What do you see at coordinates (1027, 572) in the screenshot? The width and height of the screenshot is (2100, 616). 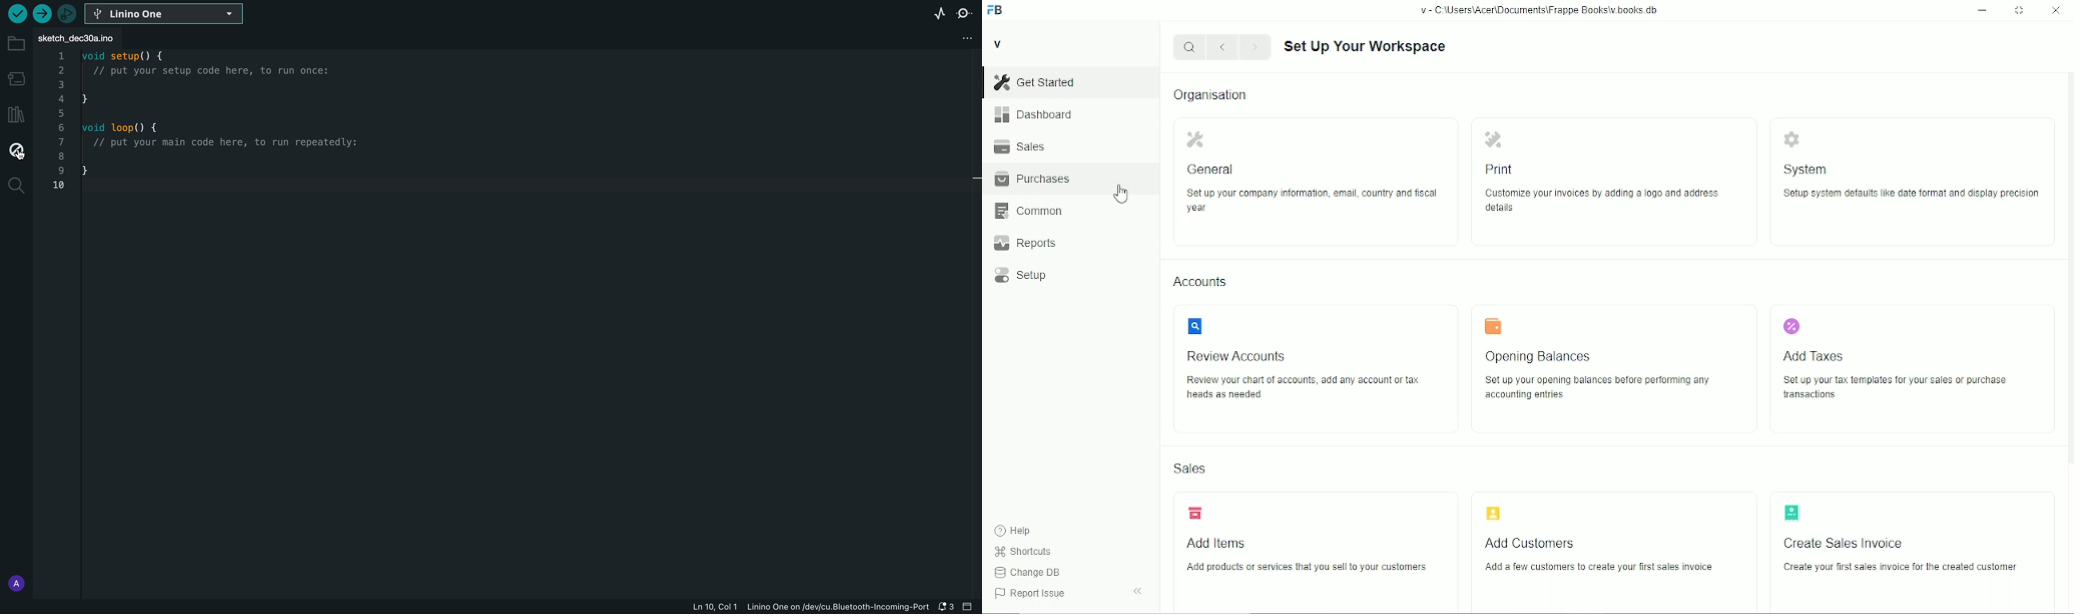 I see `change DB` at bounding box center [1027, 572].